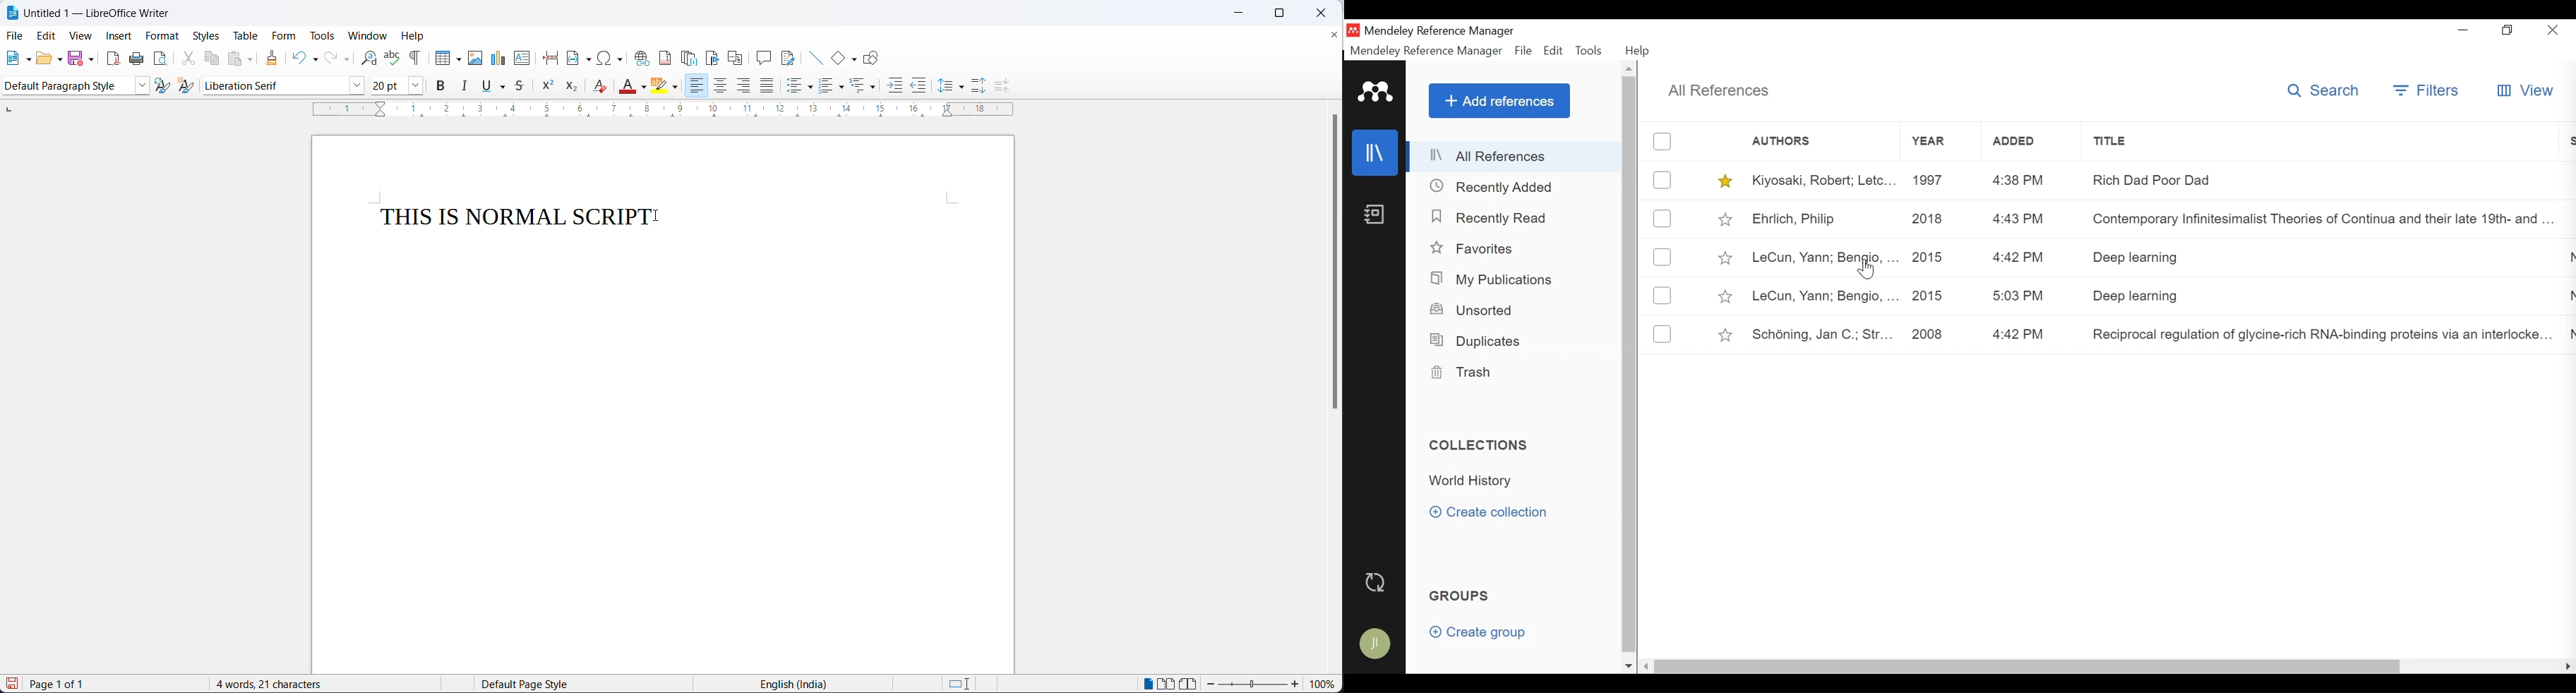  What do you see at coordinates (549, 56) in the screenshot?
I see `page break` at bounding box center [549, 56].